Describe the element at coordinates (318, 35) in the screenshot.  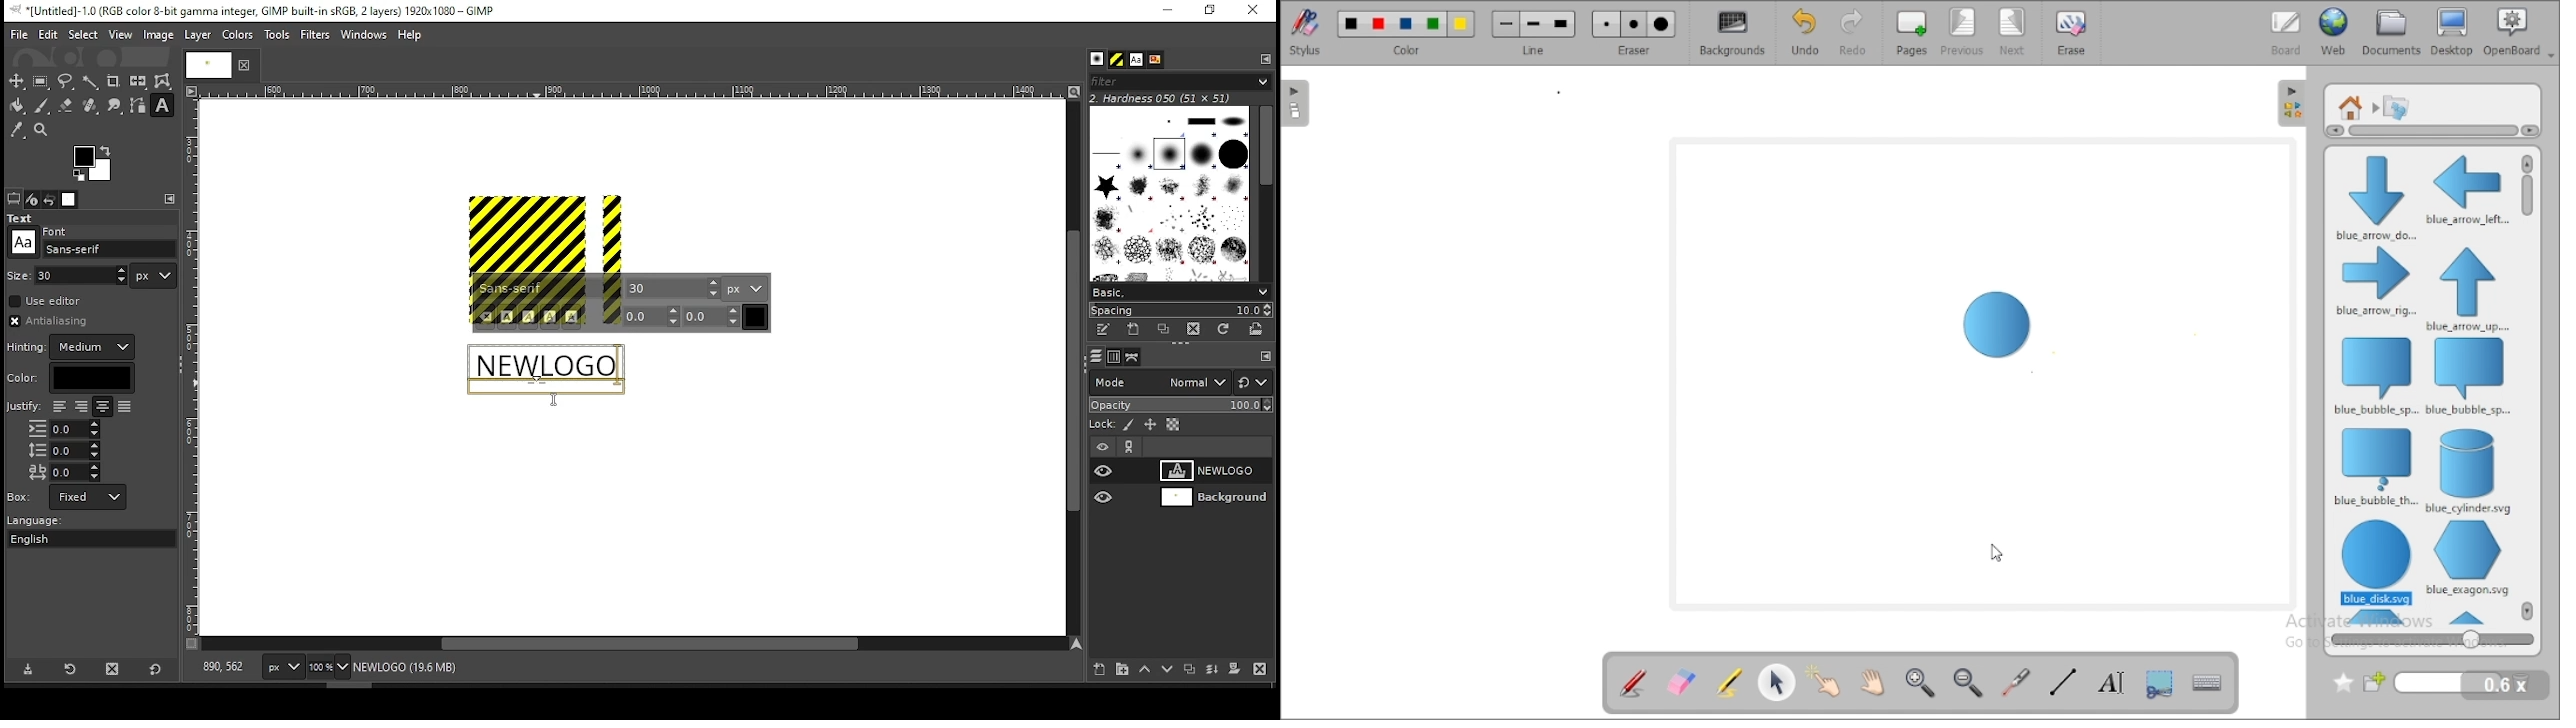
I see `filters` at that location.